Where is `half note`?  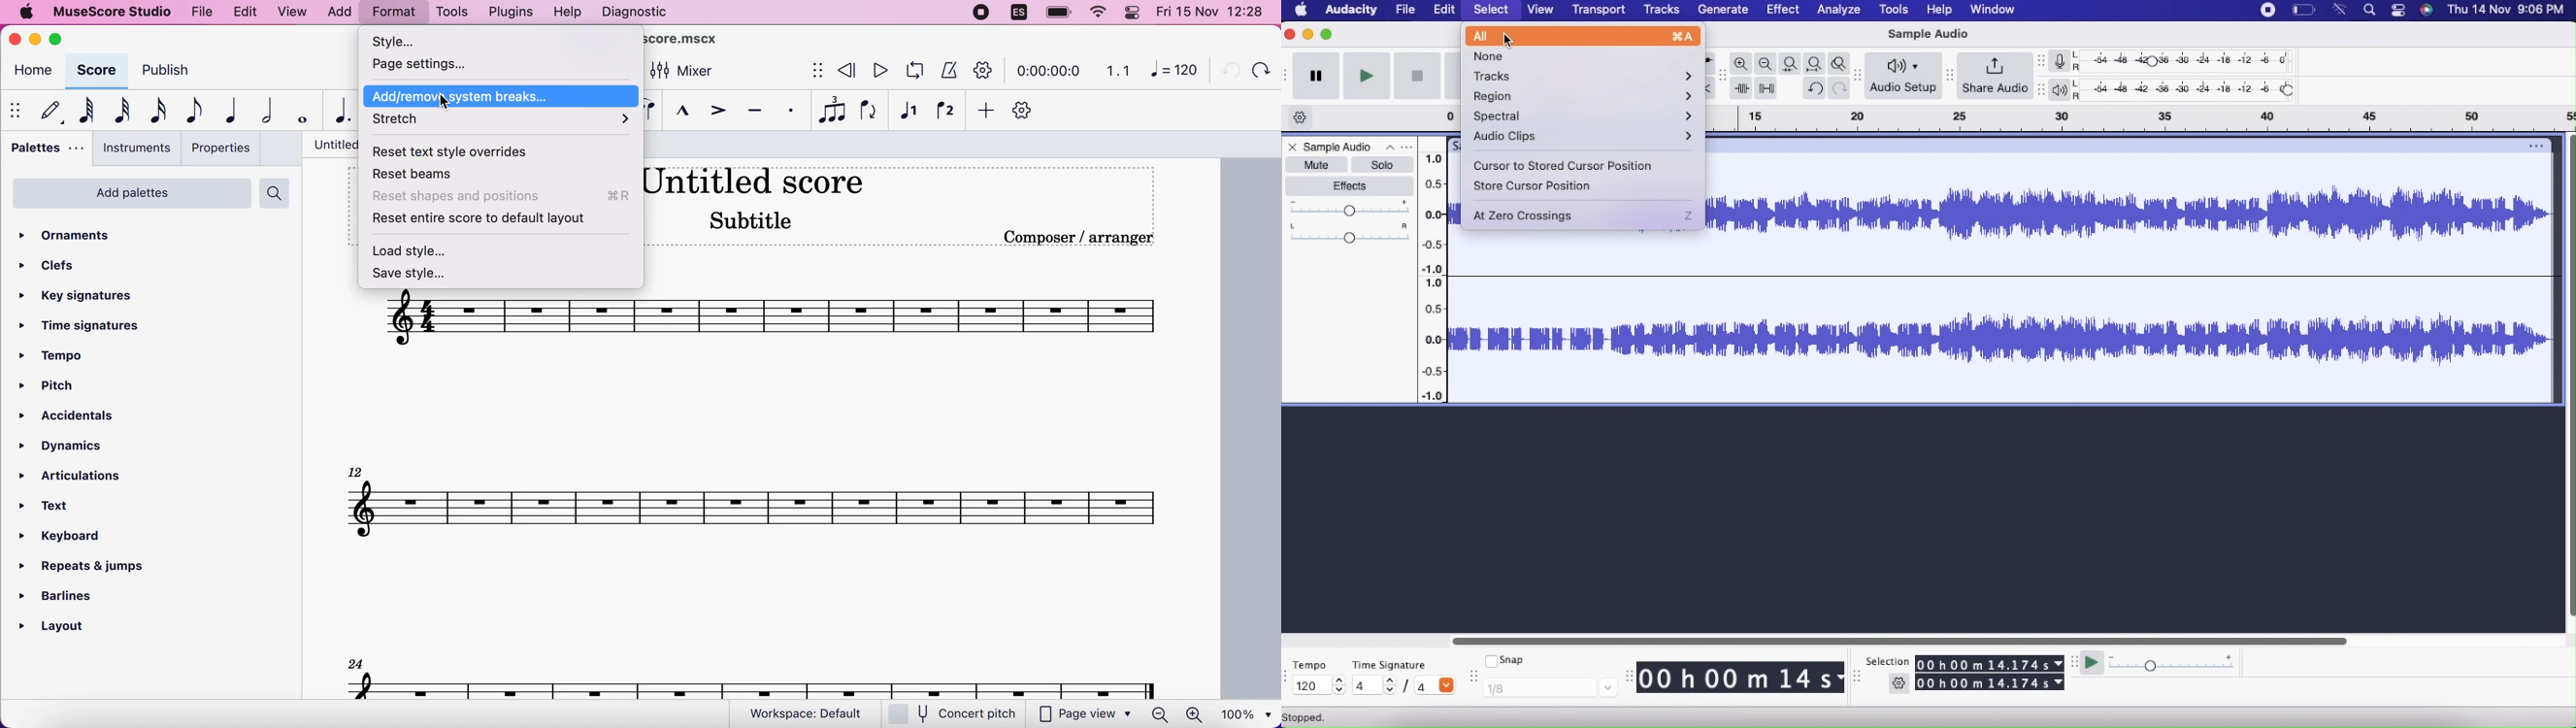 half note is located at coordinates (260, 111).